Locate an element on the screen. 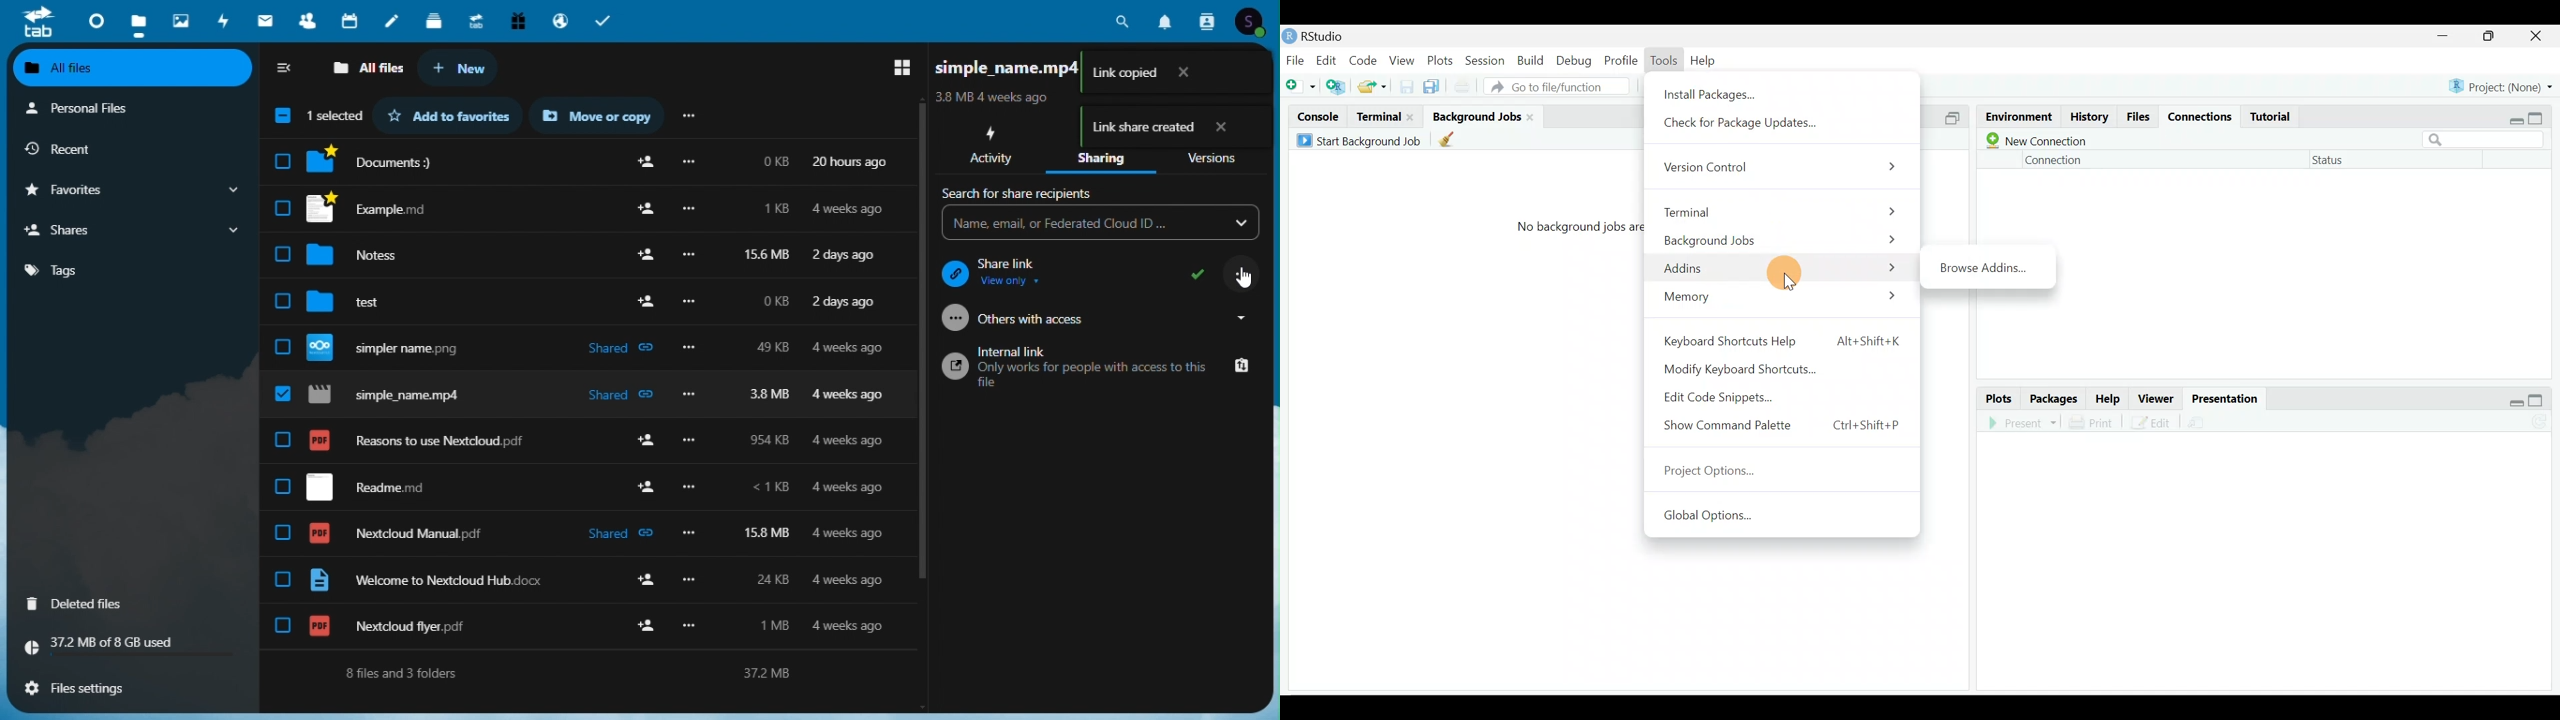 The width and height of the screenshot is (2576, 728). Edit is located at coordinates (1329, 59).